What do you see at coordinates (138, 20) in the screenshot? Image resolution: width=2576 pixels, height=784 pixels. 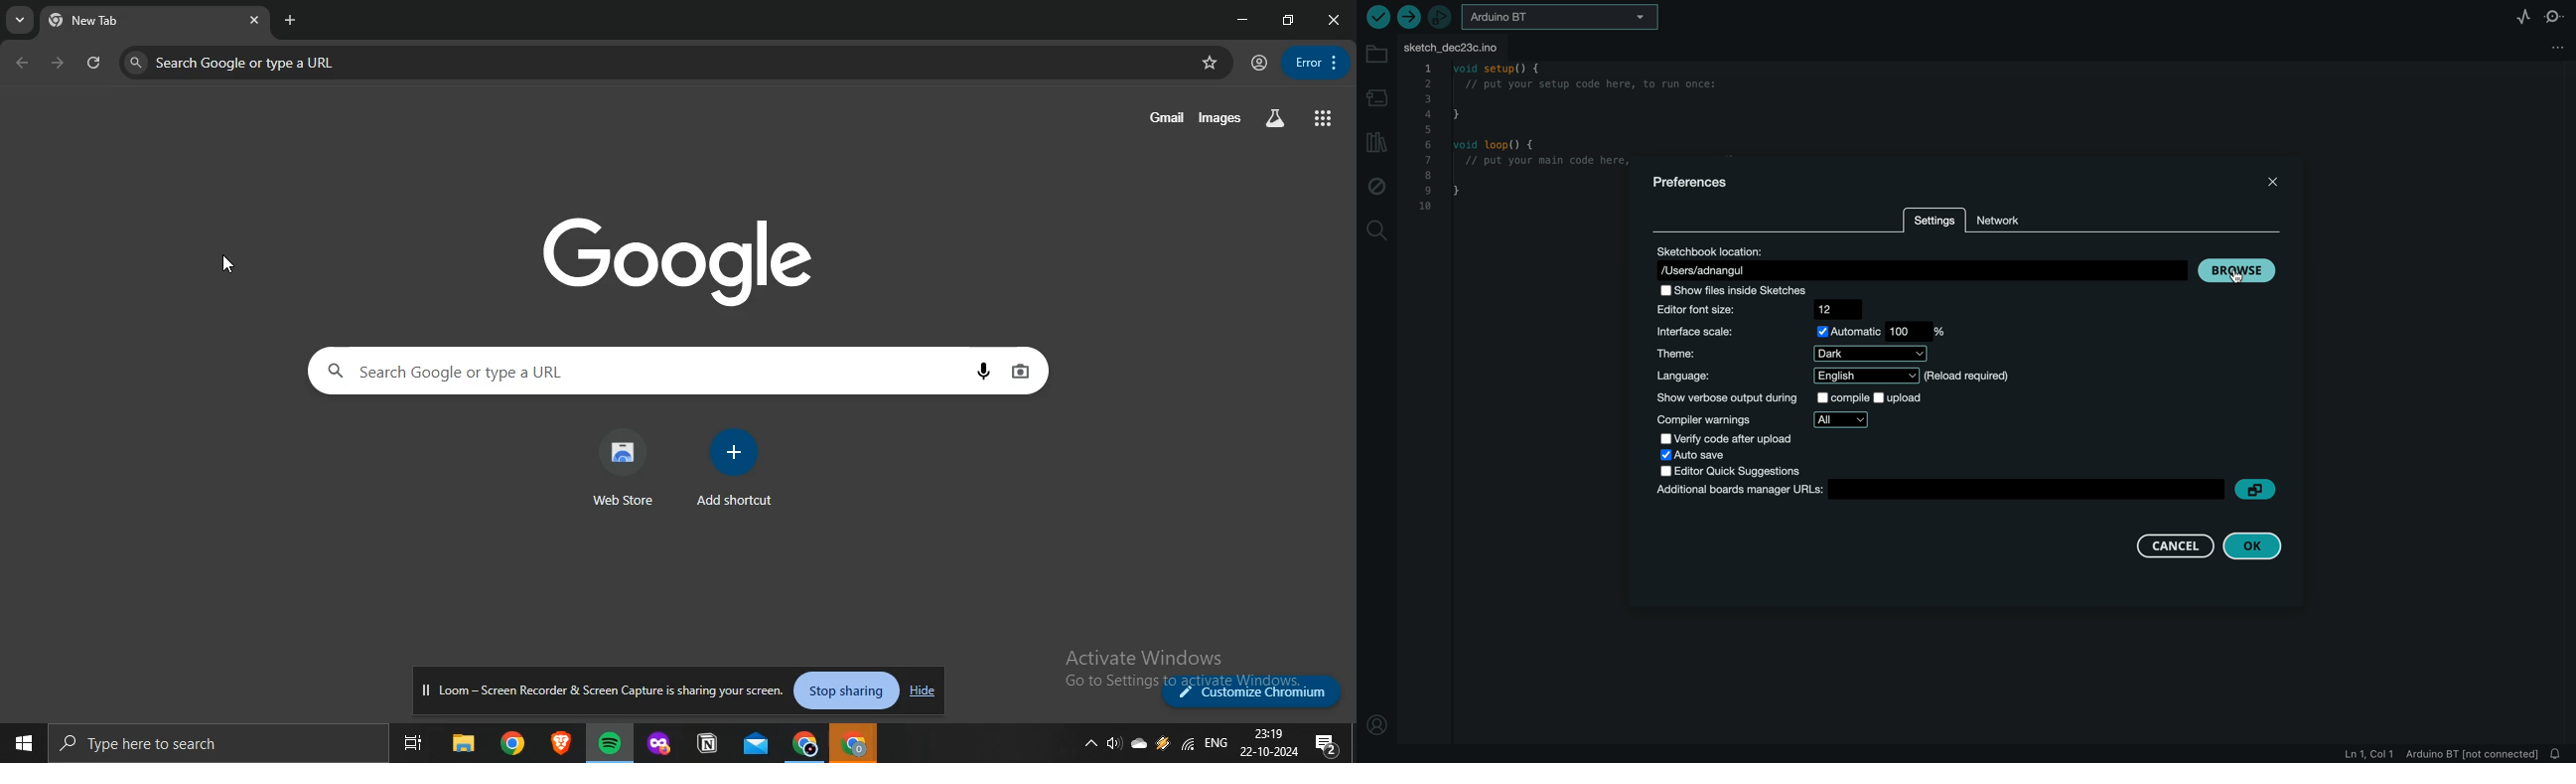 I see `current tab` at bounding box center [138, 20].